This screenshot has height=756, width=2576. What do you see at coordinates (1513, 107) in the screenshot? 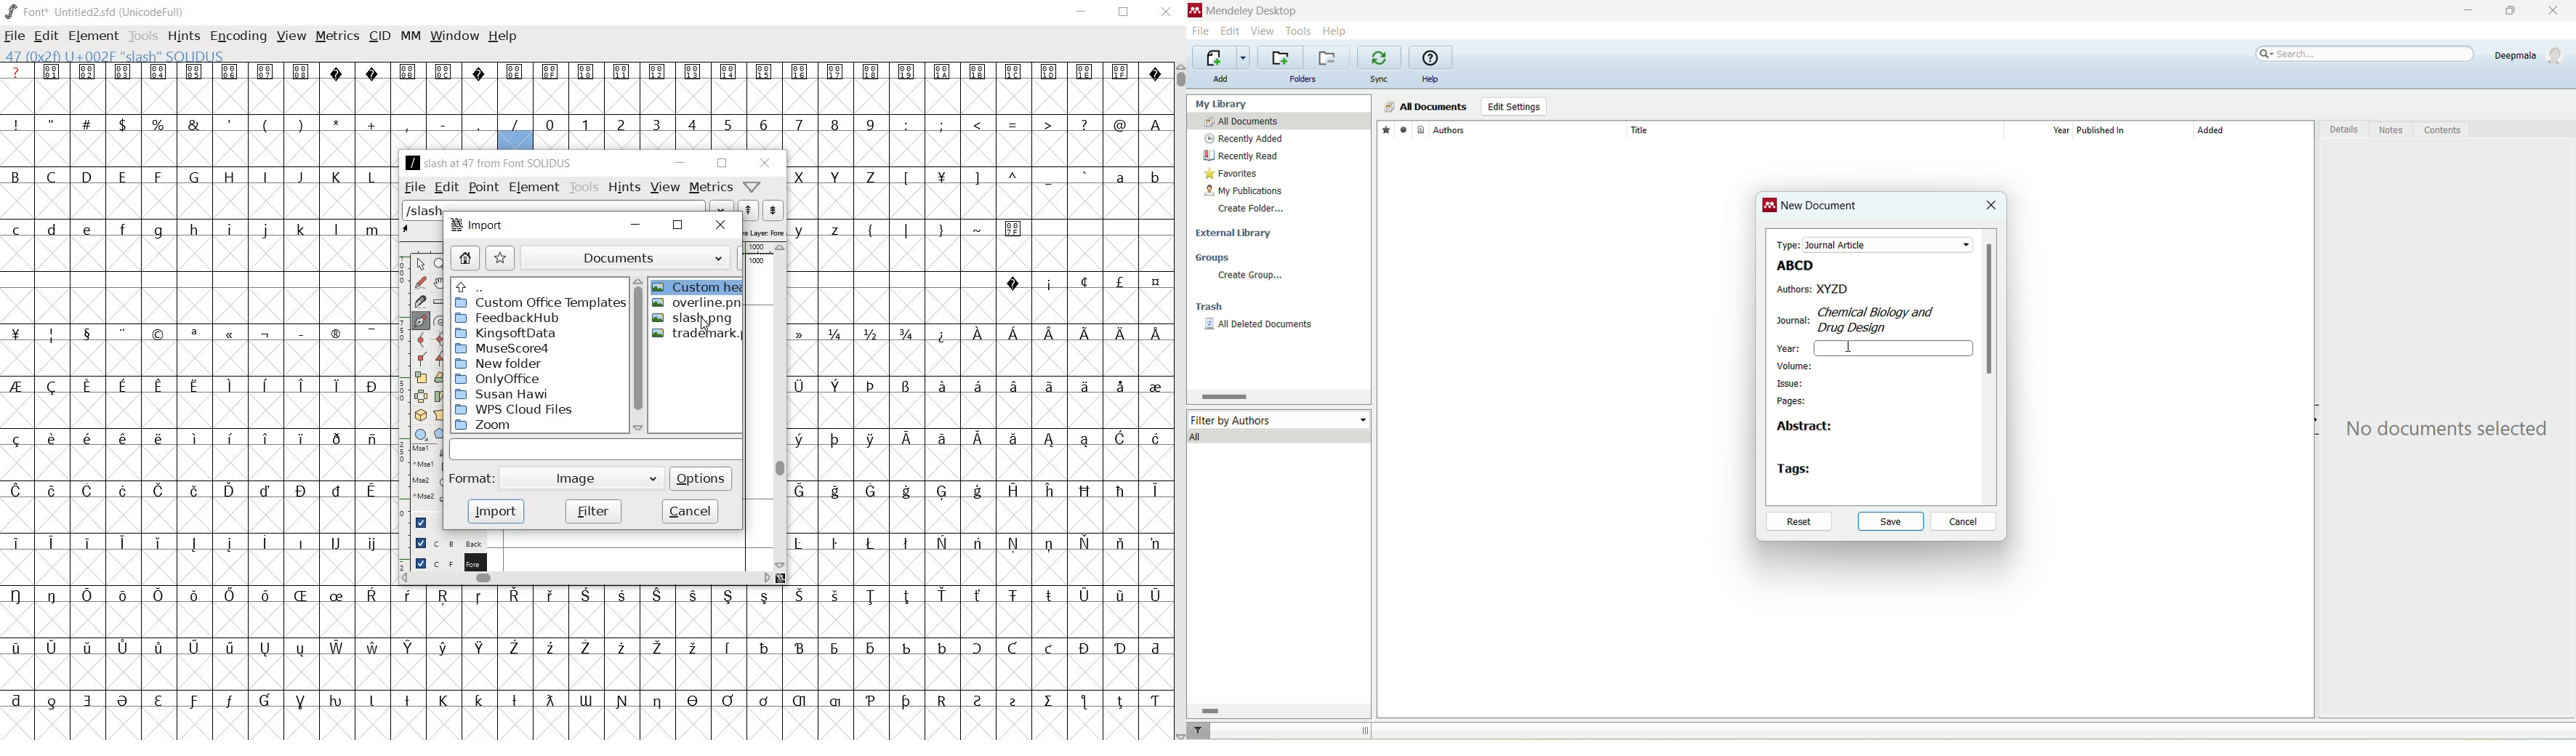
I see `edit settings` at bounding box center [1513, 107].